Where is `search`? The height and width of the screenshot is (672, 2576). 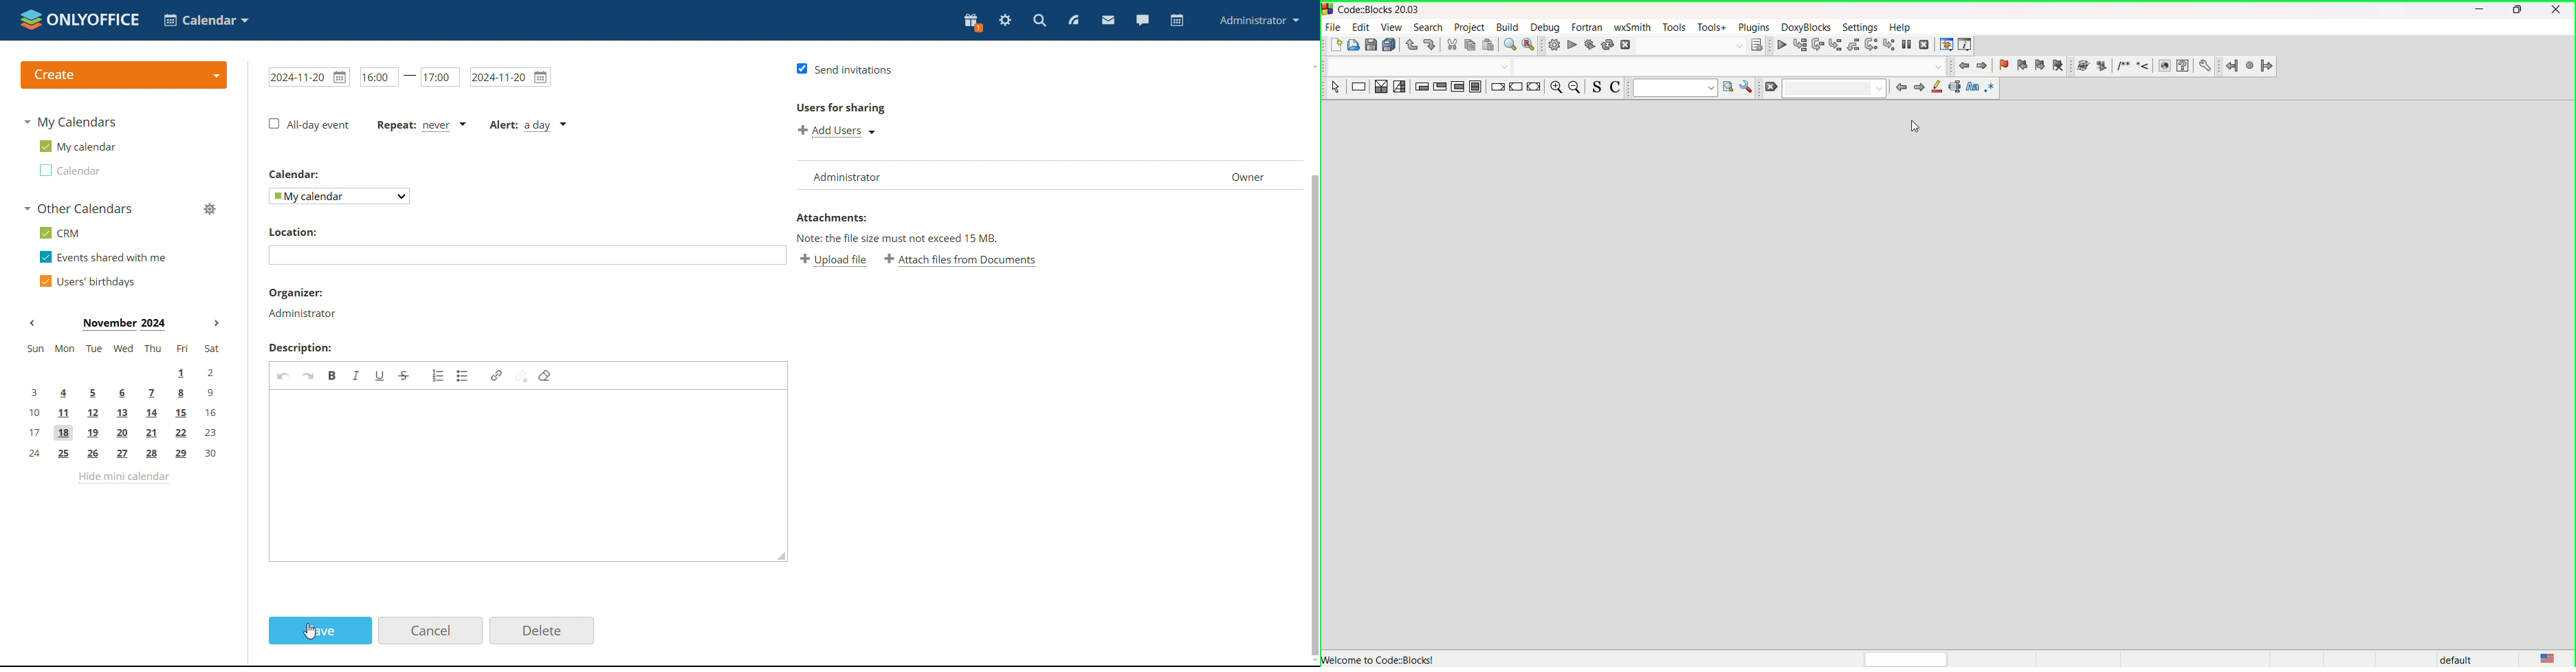
search is located at coordinates (1427, 27).